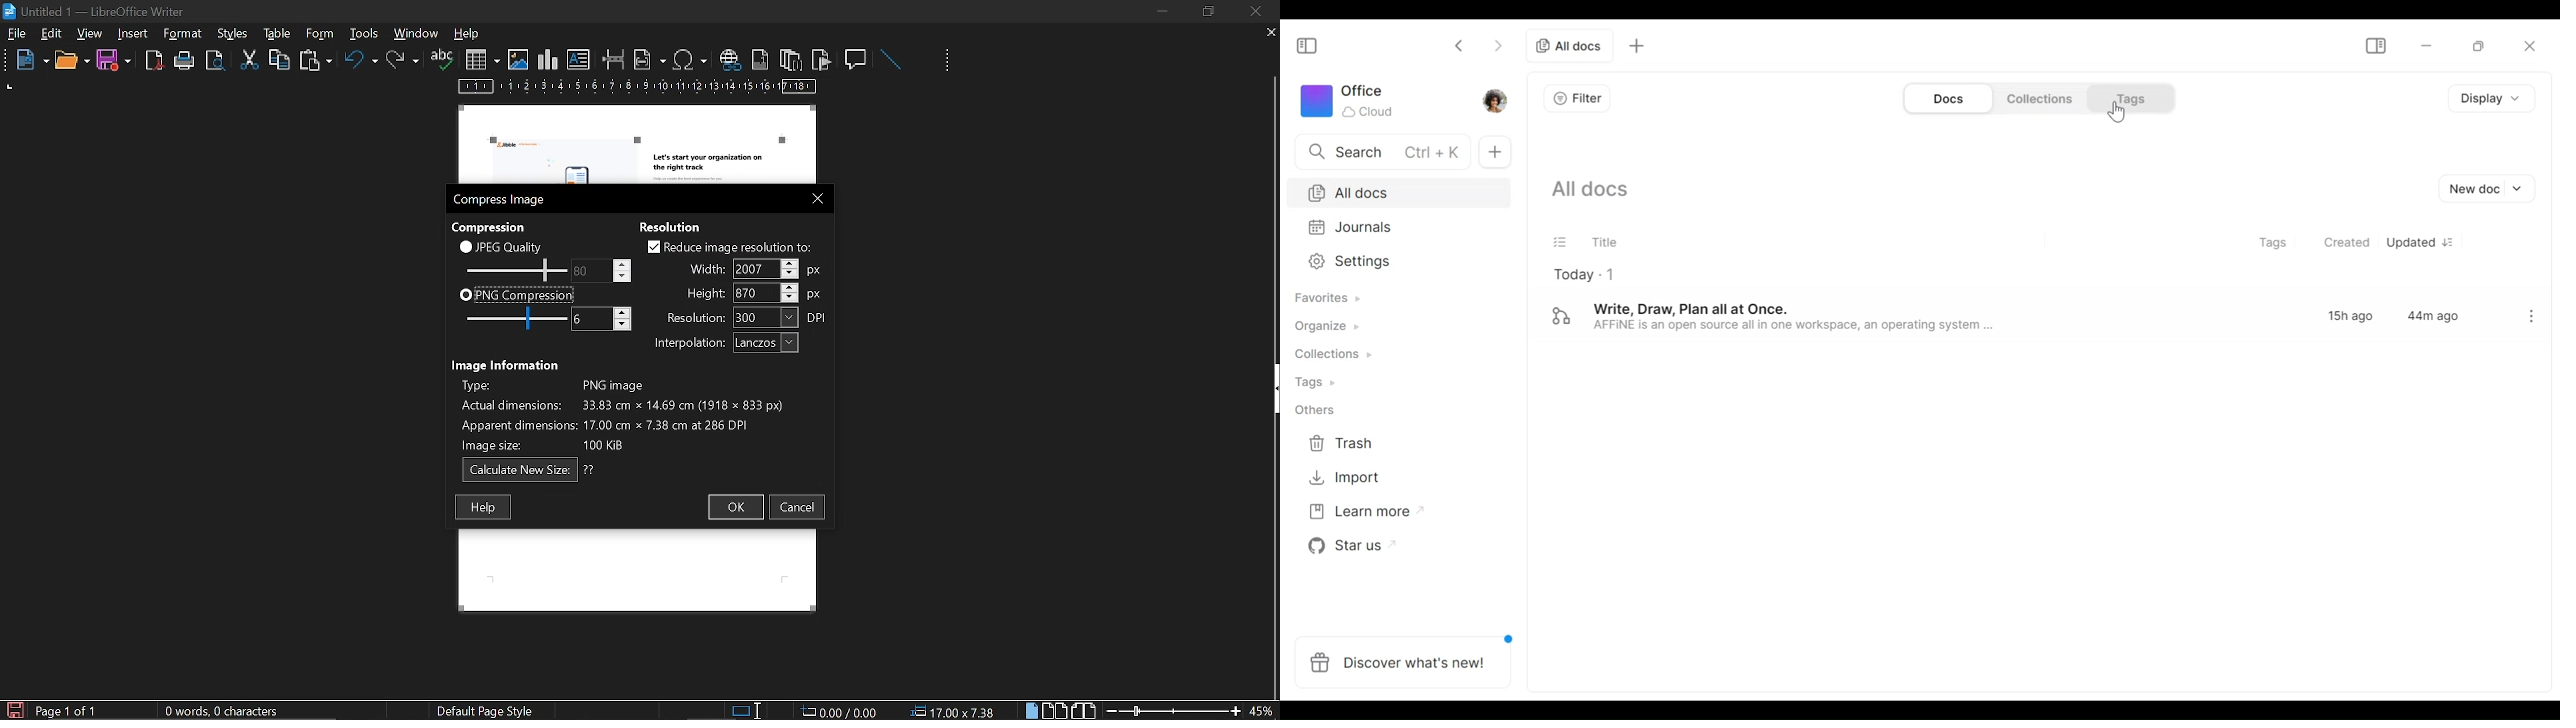 Image resolution: width=2576 pixels, height=728 pixels. Describe the element at coordinates (638, 88) in the screenshot. I see `scale` at that location.